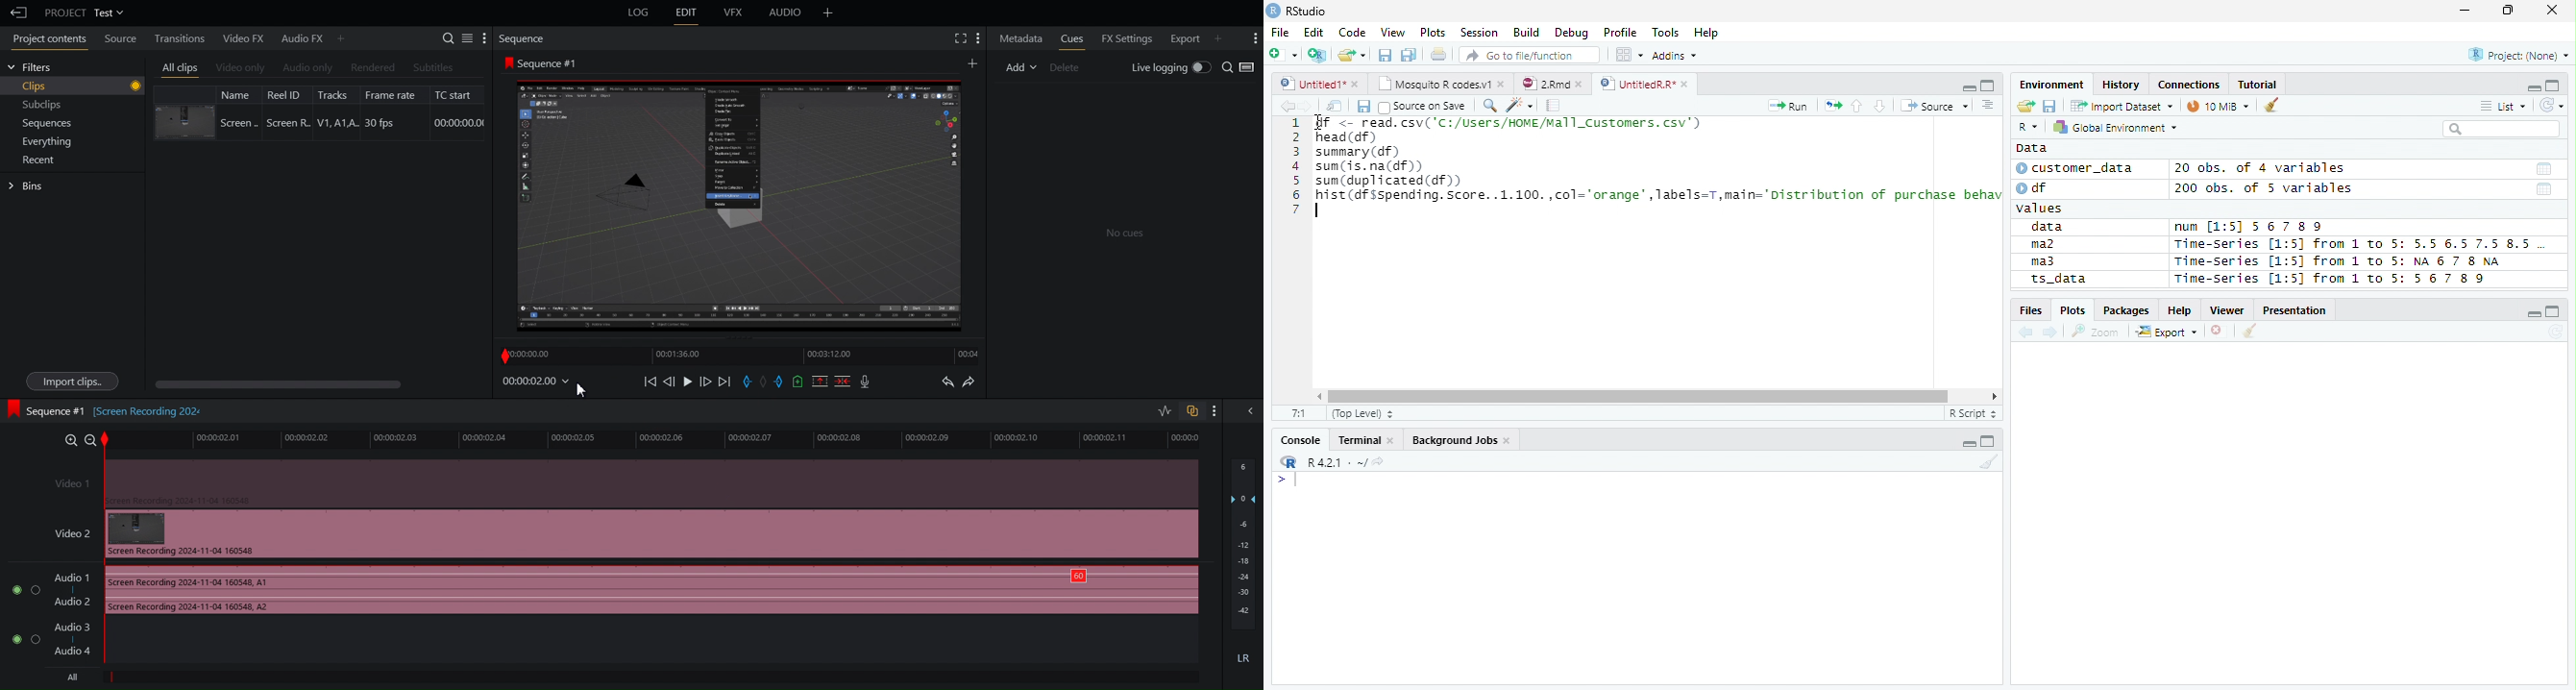 Image resolution: width=2576 pixels, height=700 pixels. What do you see at coordinates (307, 68) in the screenshot?
I see `Audio Only` at bounding box center [307, 68].